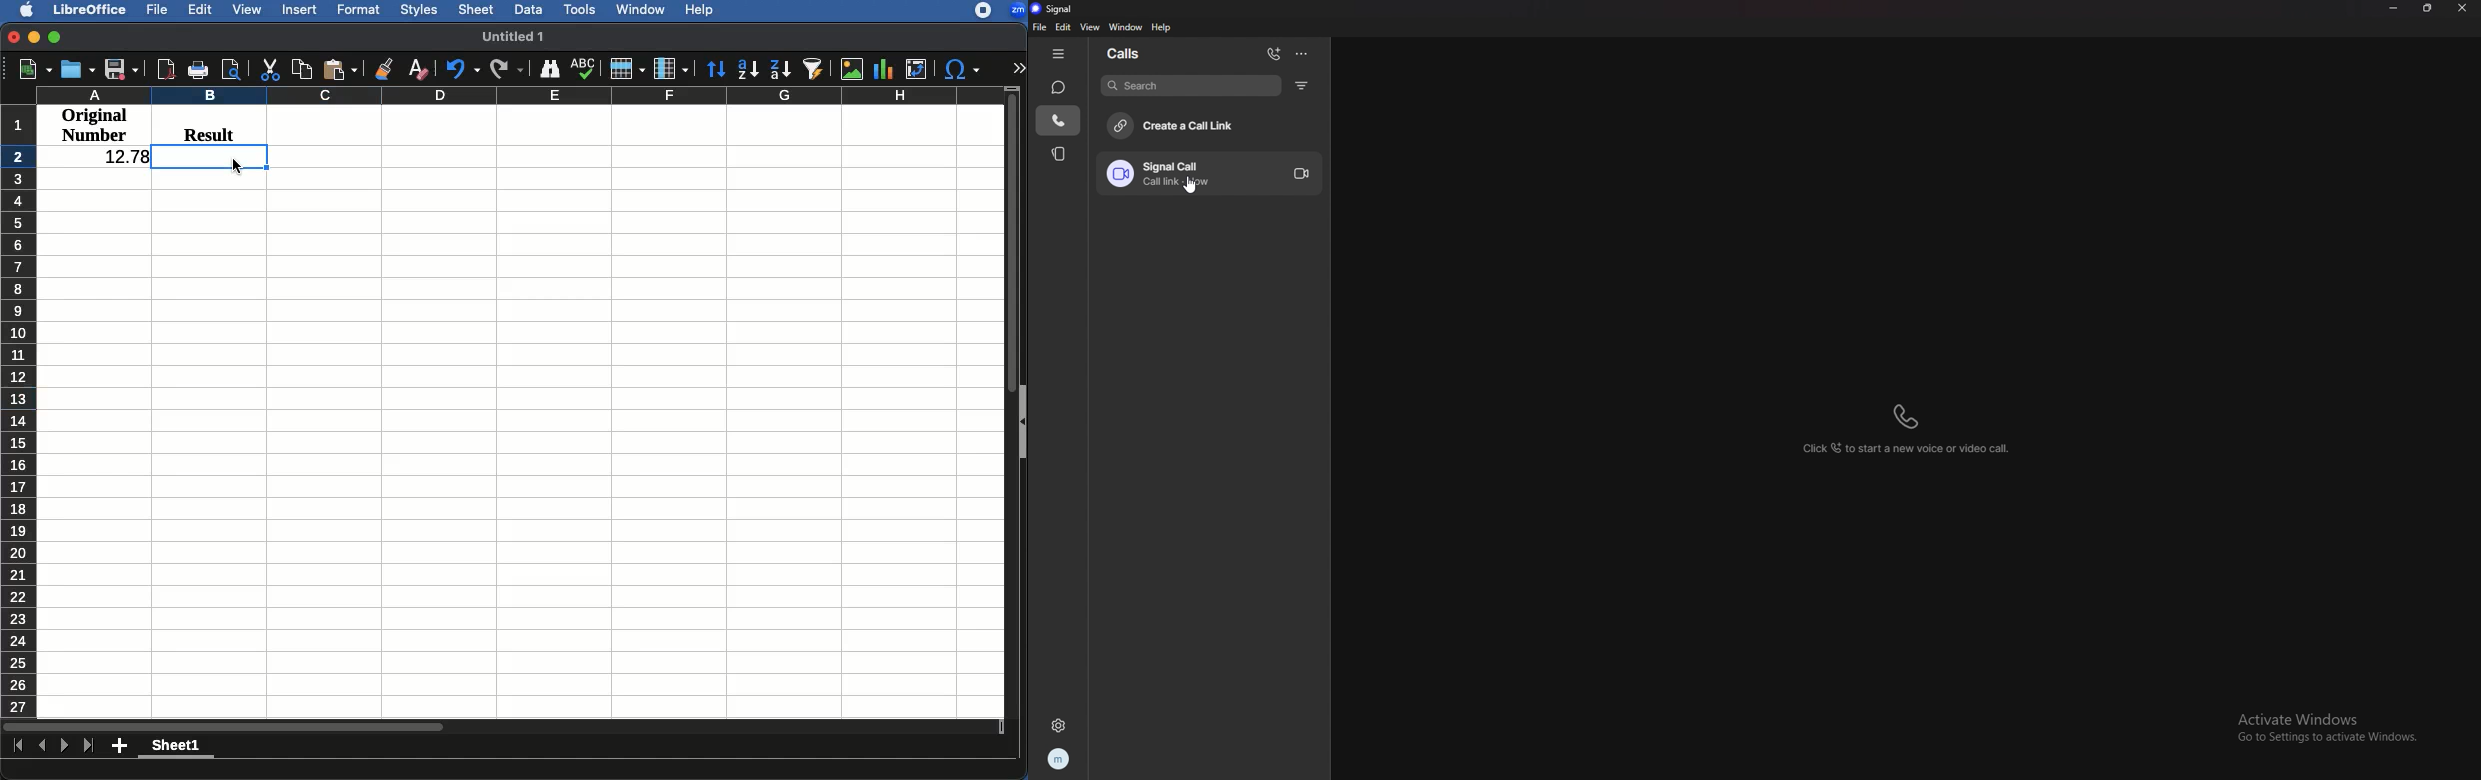 This screenshot has height=784, width=2492. What do you see at coordinates (301, 11) in the screenshot?
I see `Insert` at bounding box center [301, 11].